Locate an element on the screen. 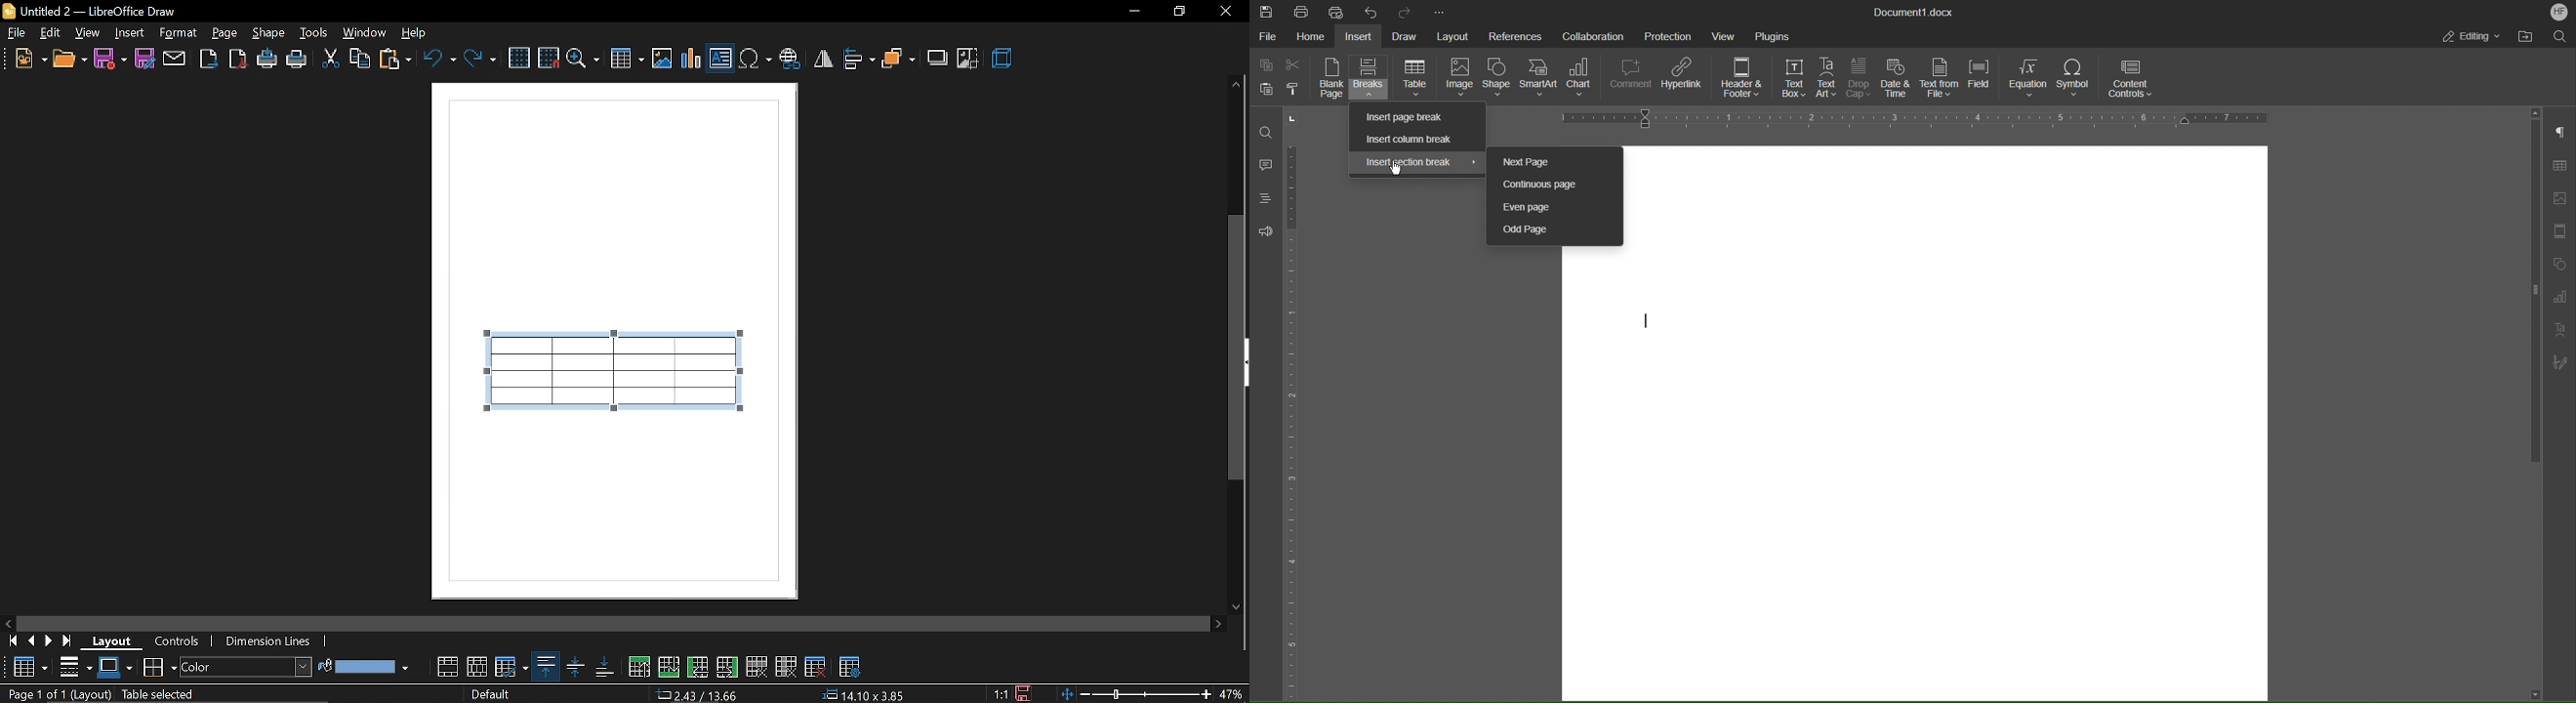  Layout is located at coordinates (1453, 35).